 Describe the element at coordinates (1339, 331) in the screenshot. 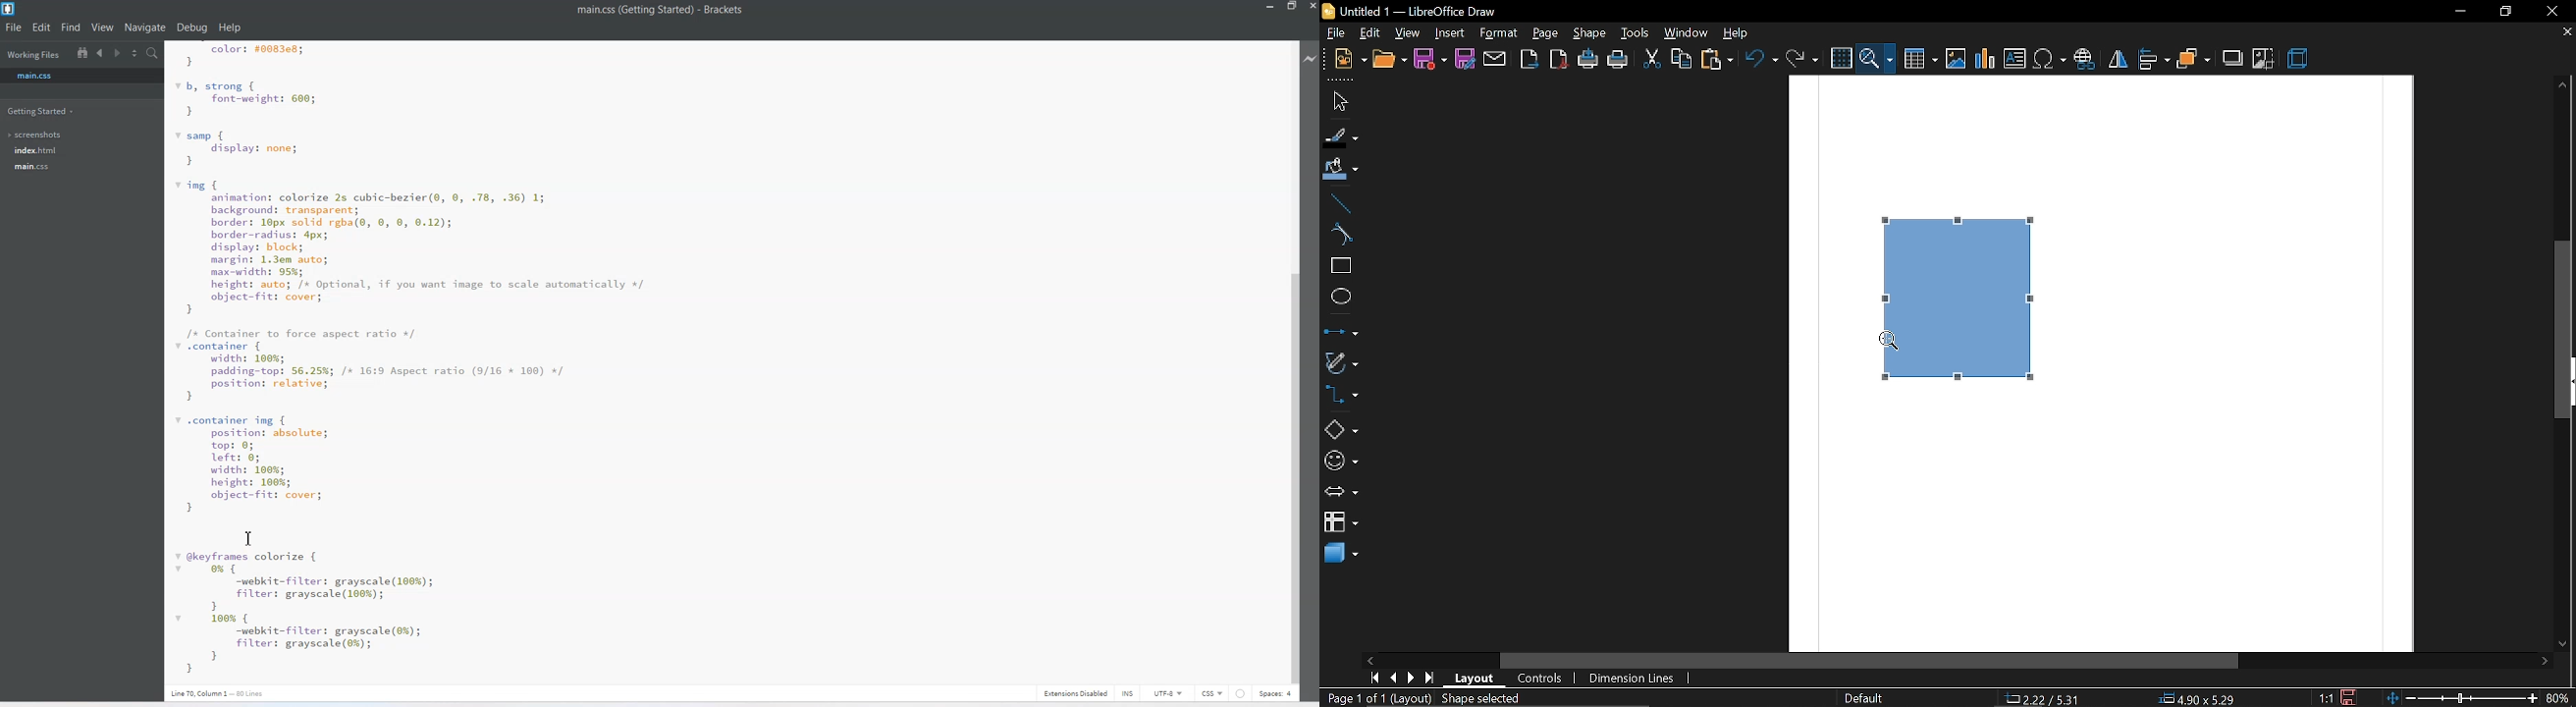

I see `lines and arrows` at that location.